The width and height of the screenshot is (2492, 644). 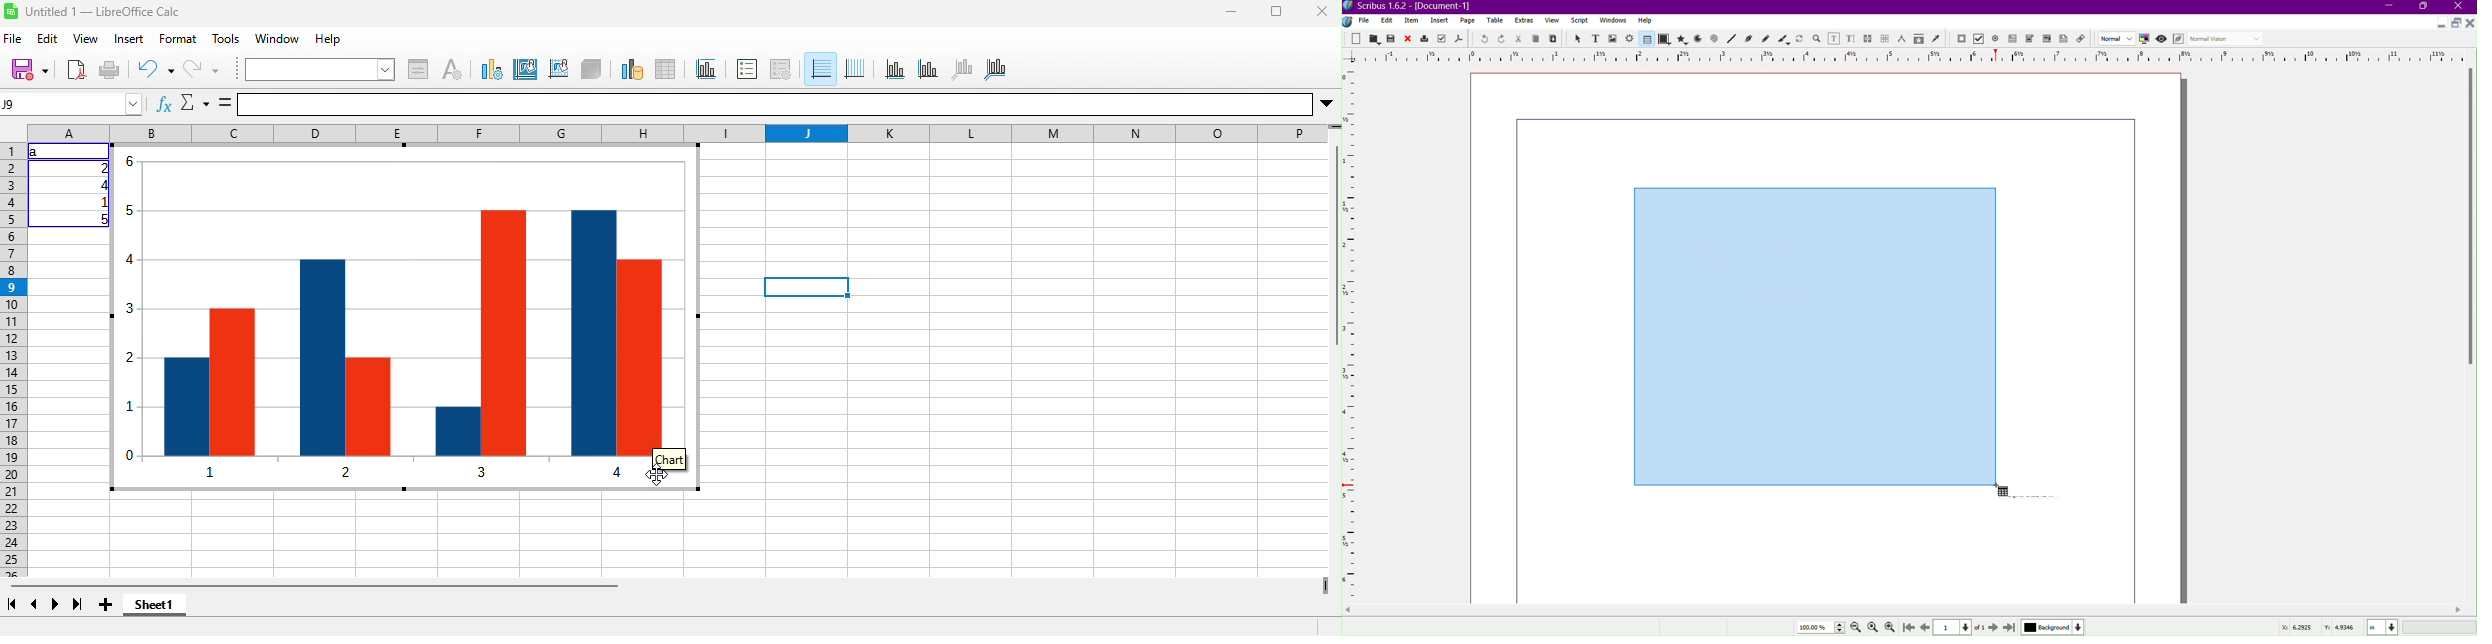 What do you see at coordinates (1954, 627) in the screenshot?
I see `Page Number` at bounding box center [1954, 627].